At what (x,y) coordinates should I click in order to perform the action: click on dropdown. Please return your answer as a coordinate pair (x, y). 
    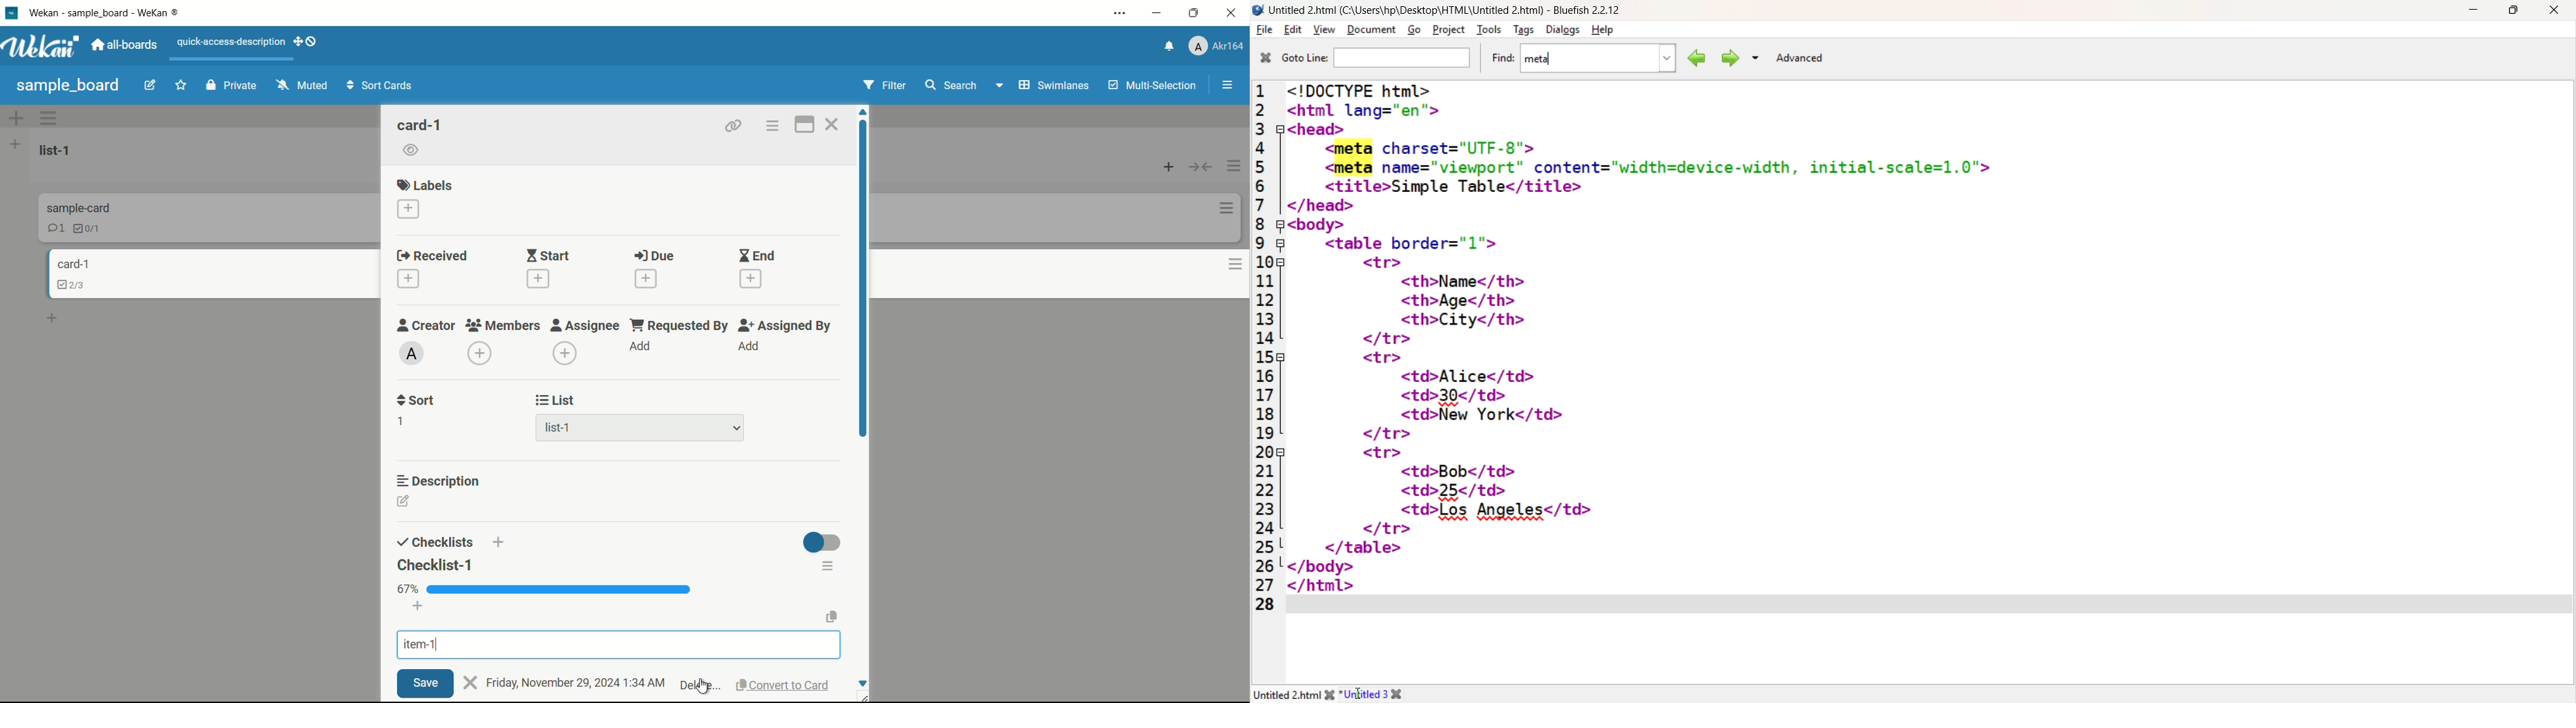
    Looking at the image, I should click on (736, 427).